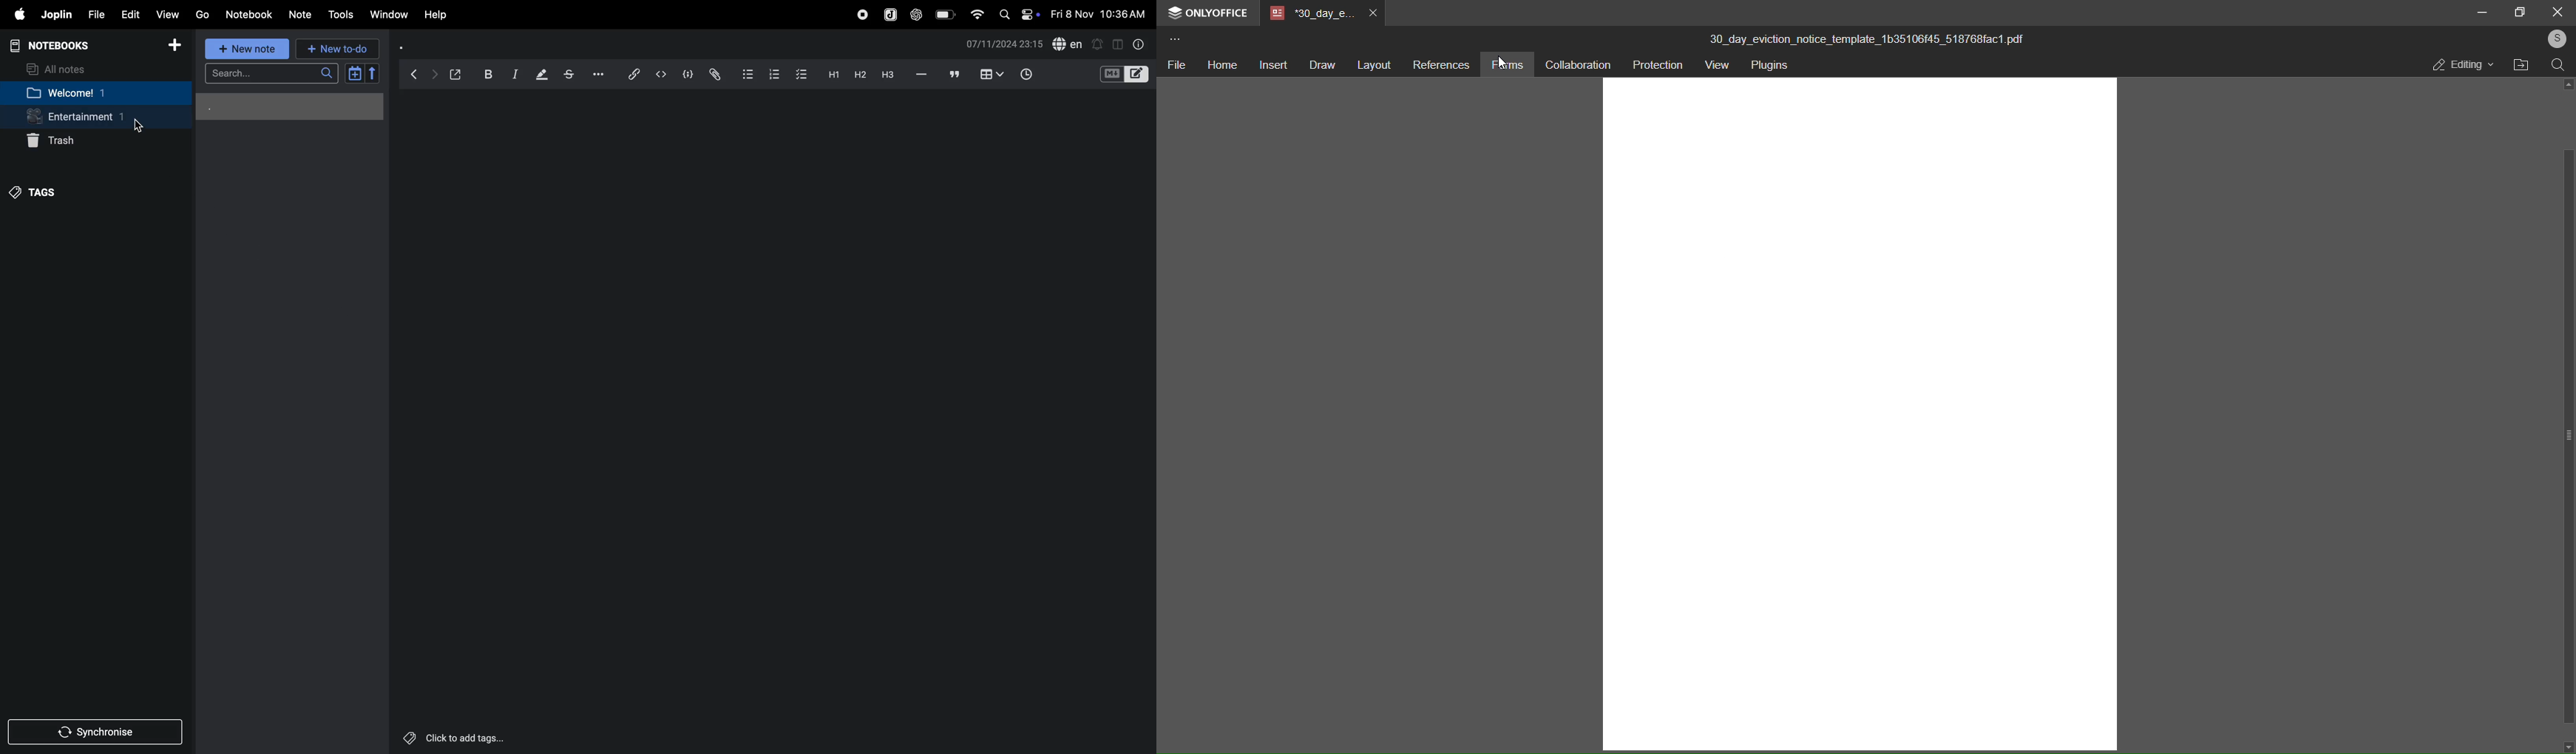 The width and height of the screenshot is (2576, 756). I want to click on help, so click(434, 16).